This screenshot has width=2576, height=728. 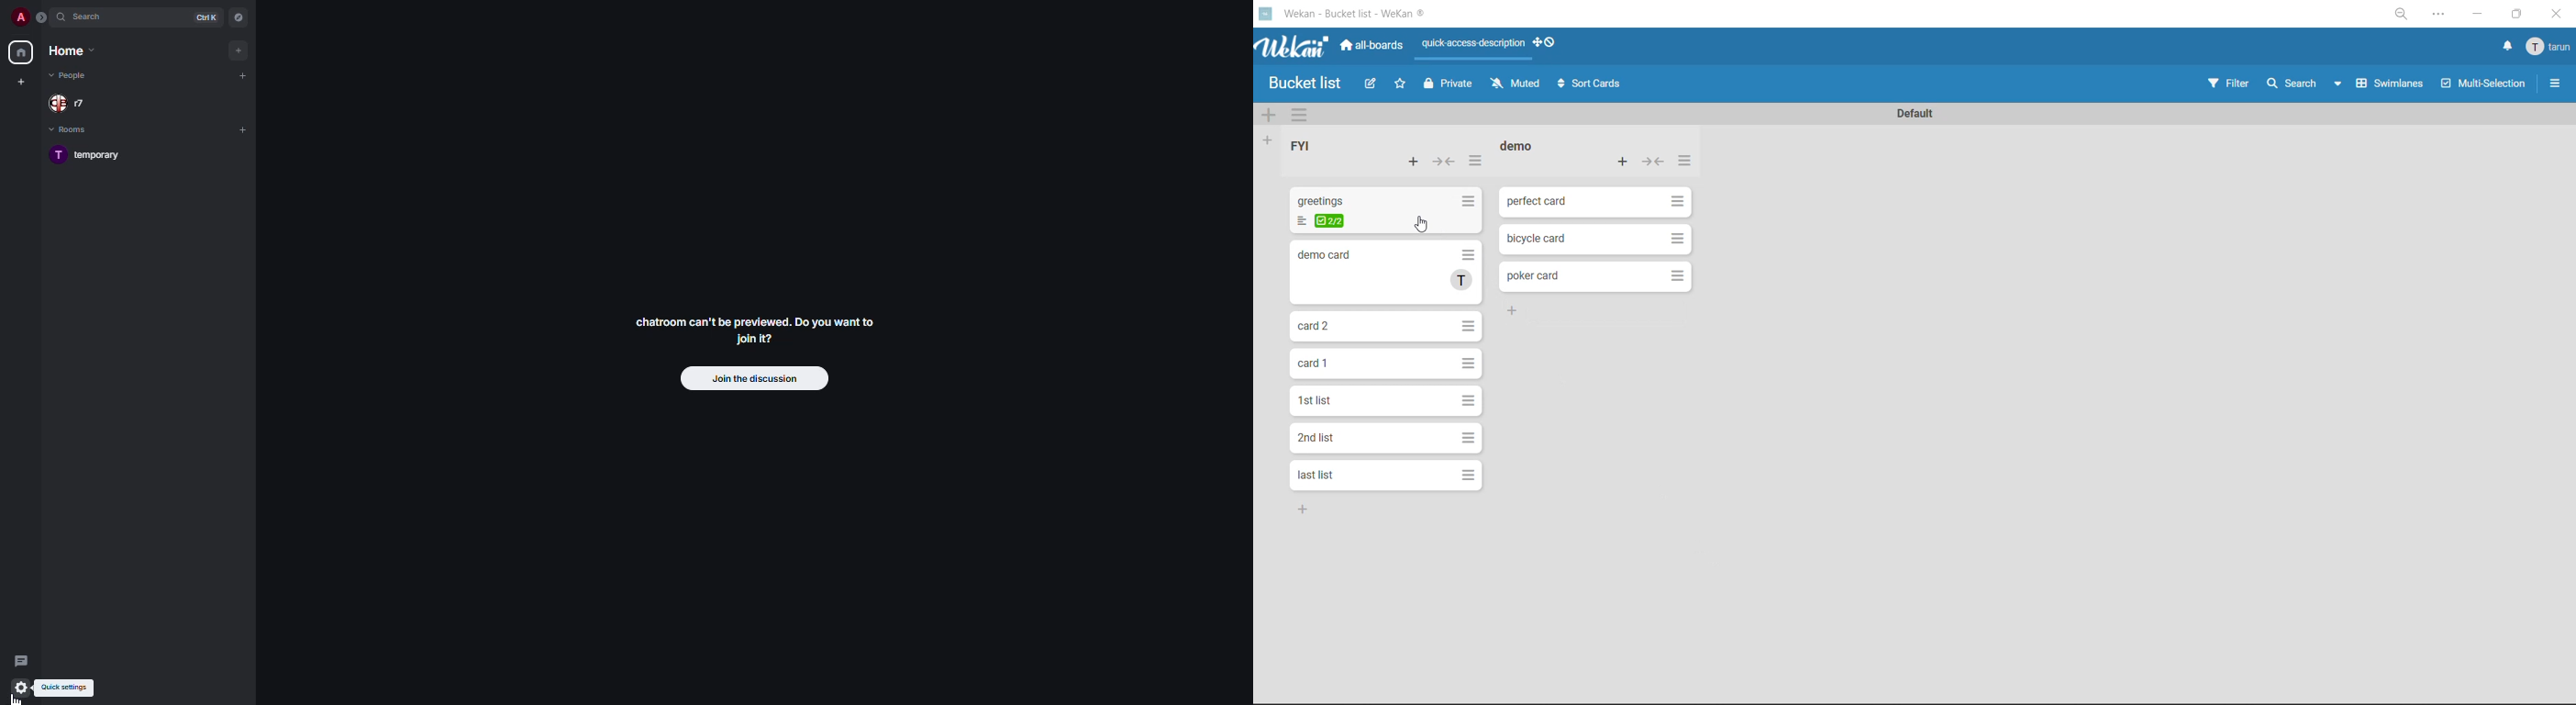 What do you see at coordinates (97, 156) in the screenshot?
I see `room` at bounding box center [97, 156].